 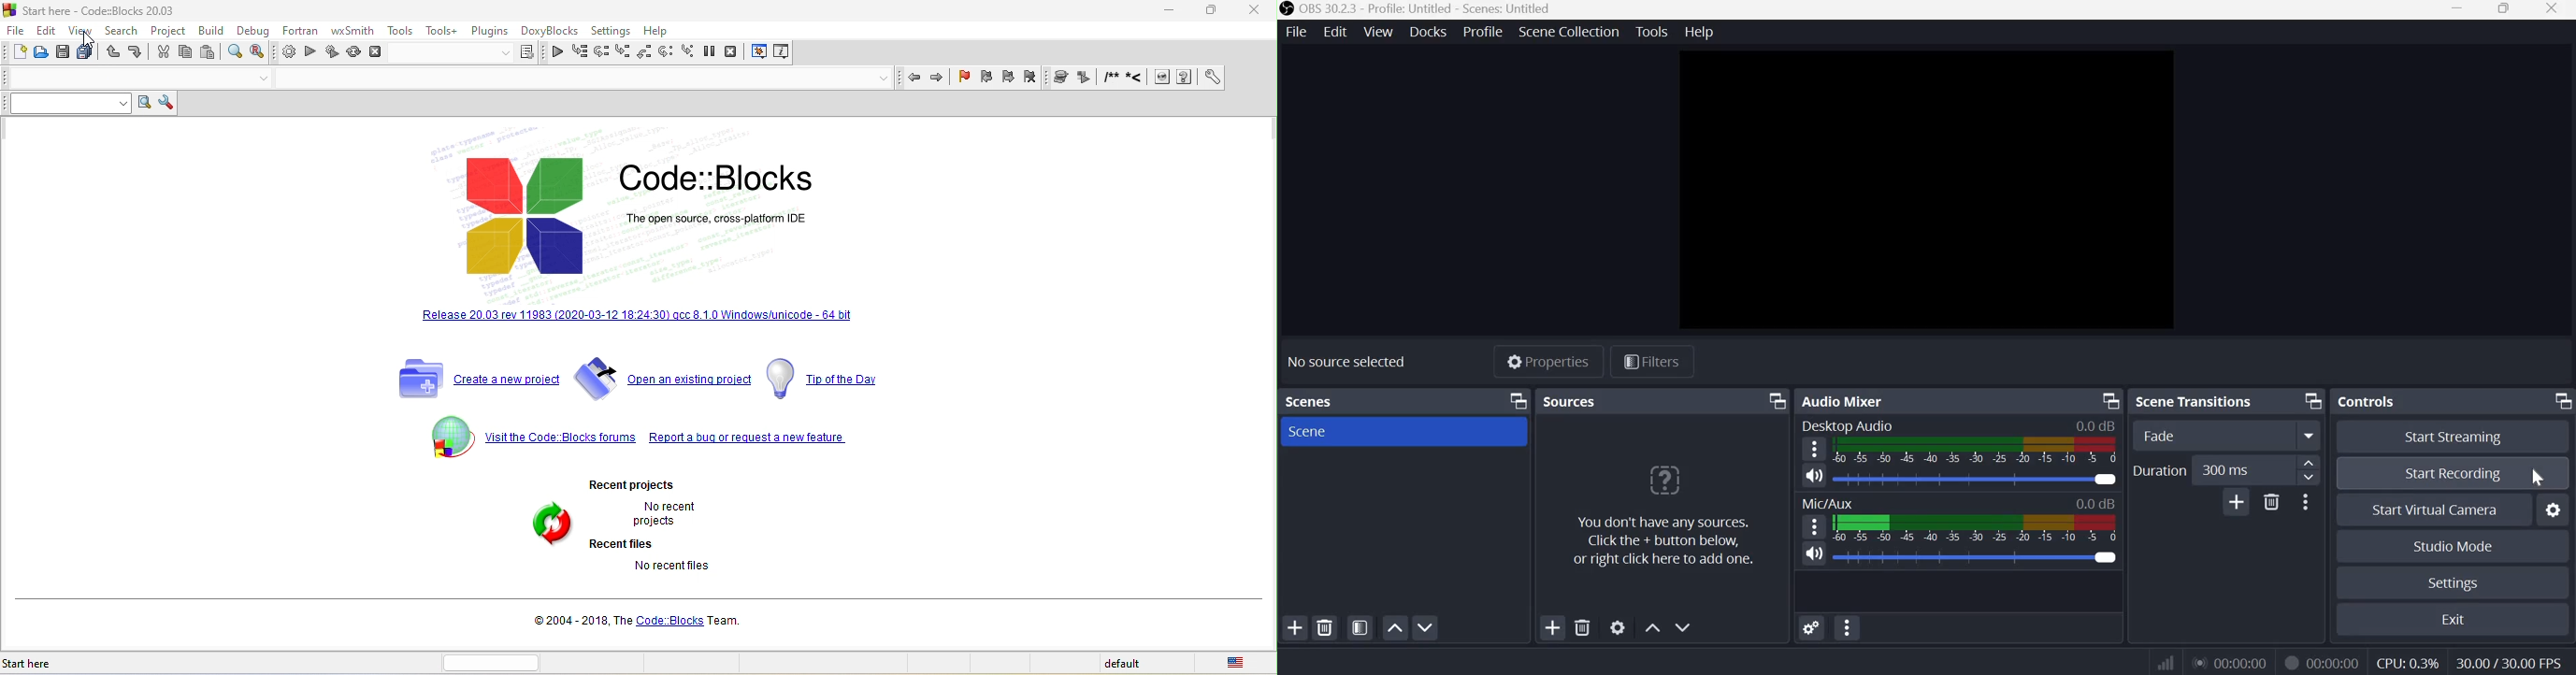 What do you see at coordinates (1325, 628) in the screenshot?
I see `Delete selected scene` at bounding box center [1325, 628].